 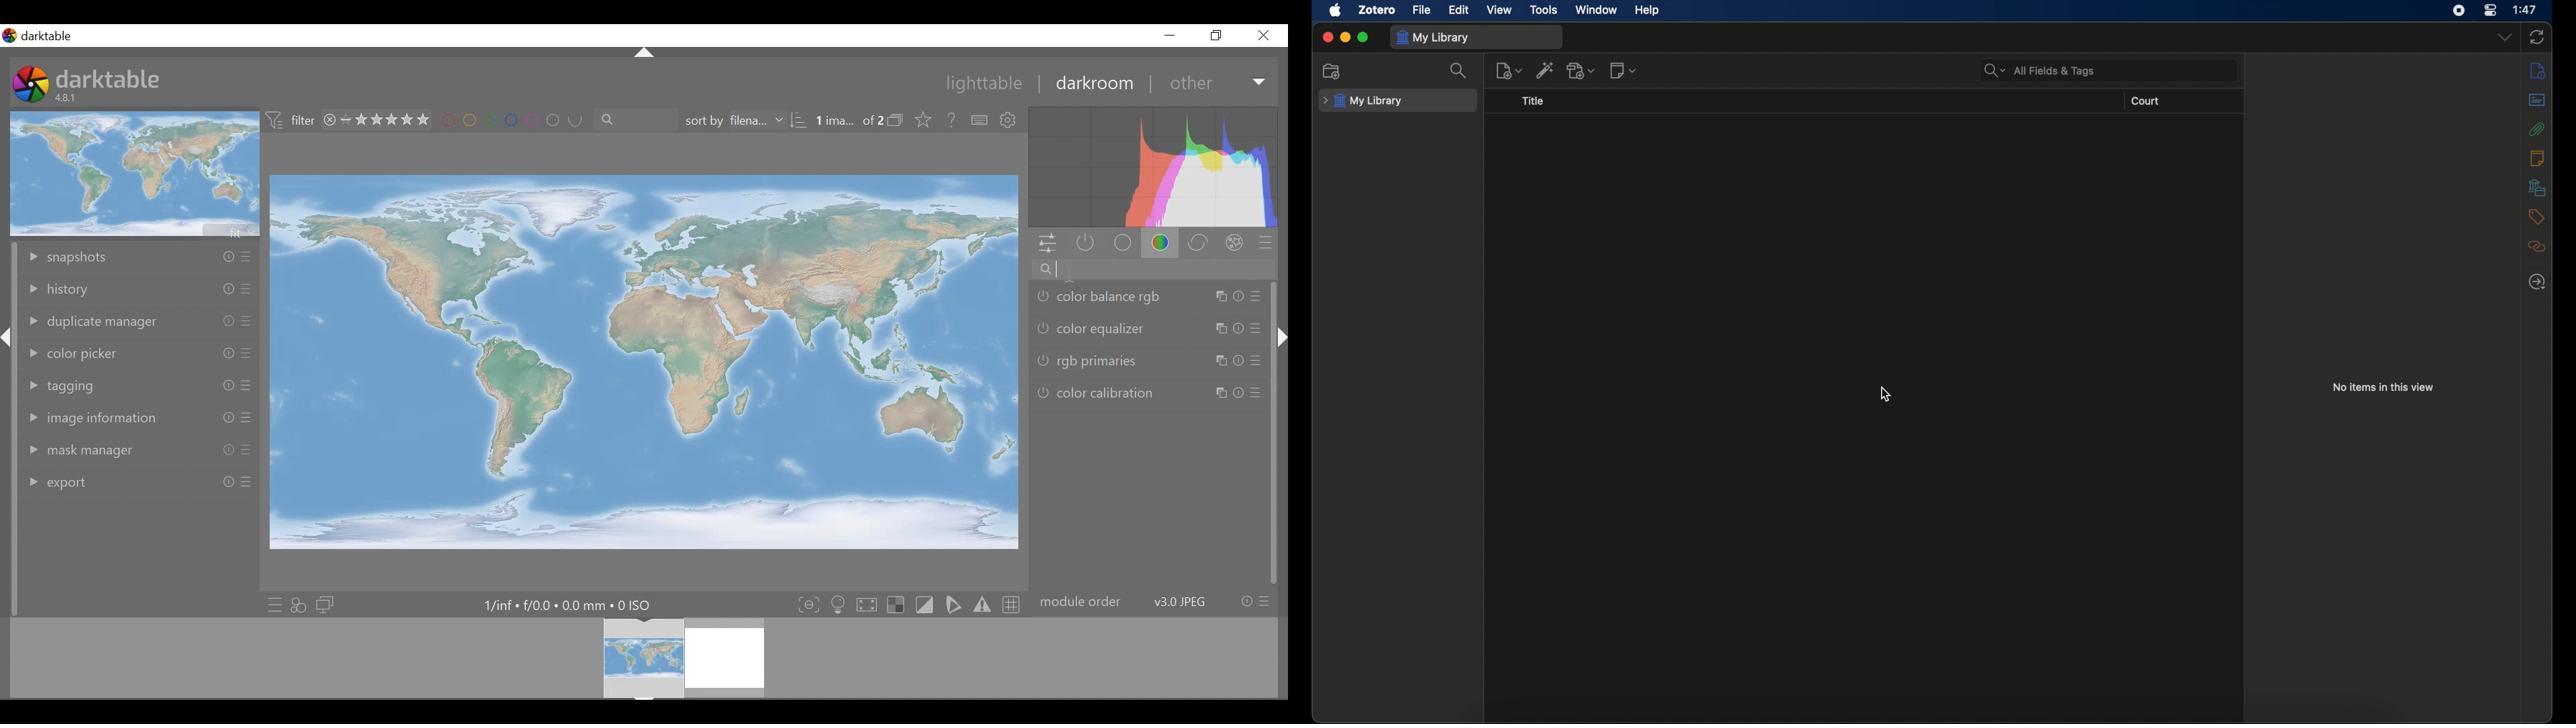 I want to click on Restore, so click(x=1220, y=35).